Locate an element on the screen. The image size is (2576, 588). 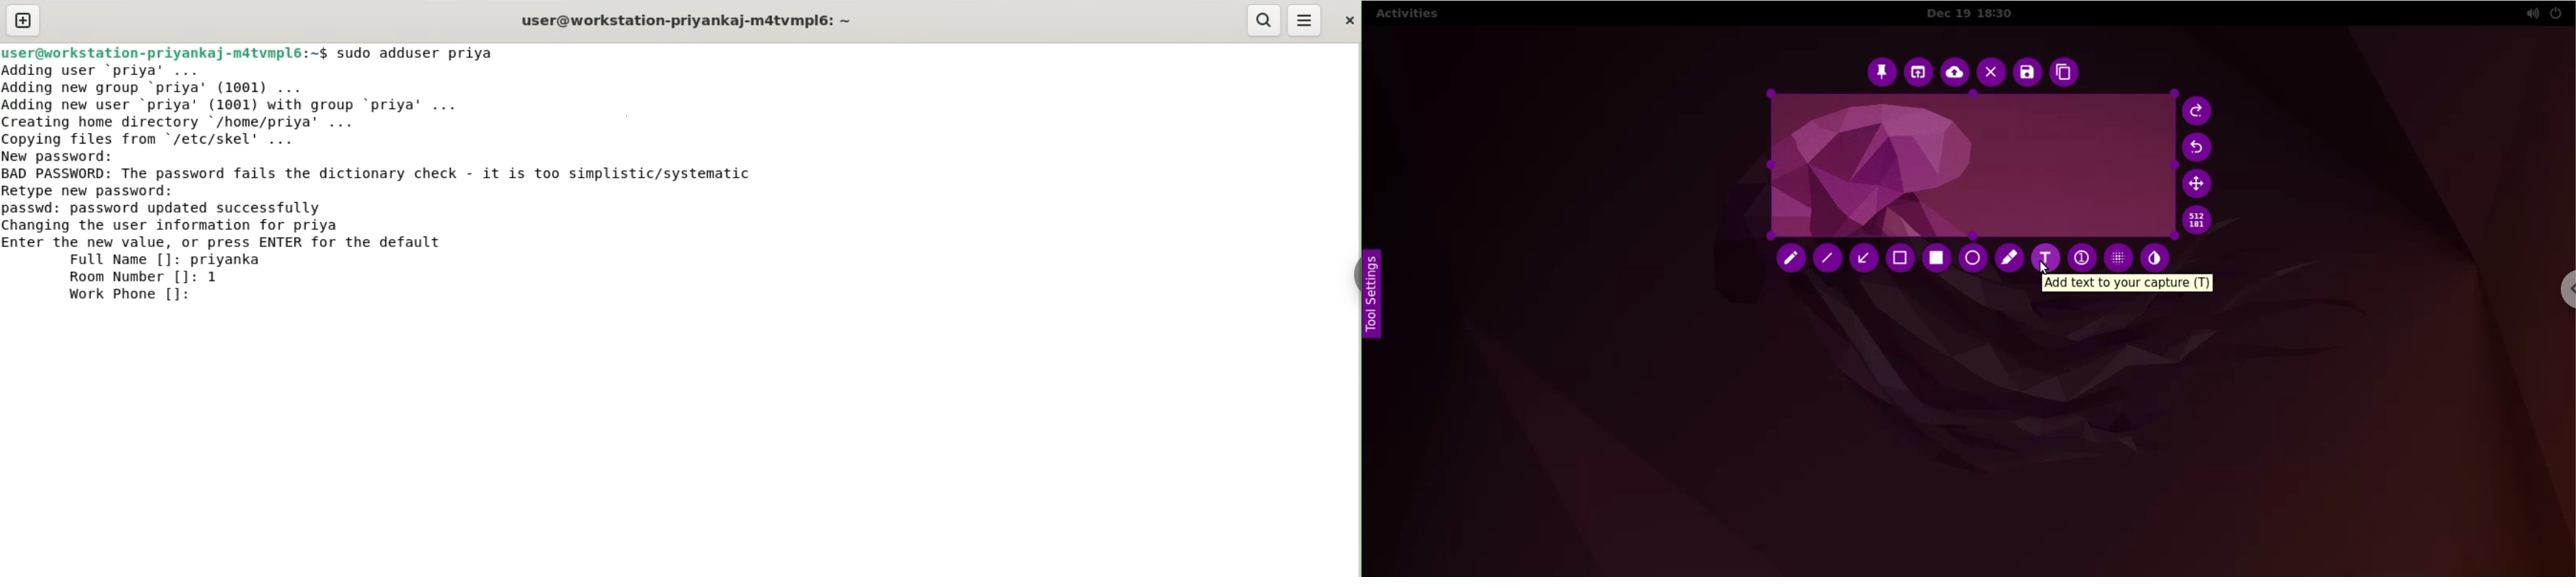
Adding user ‘priya' ...

Adding new group ‘priya’ (1001) ...

Adding new user ‘priya' (1001) with group ‘priya' ...
Creating home directory '/home/priya' ...

Copying files from "/etc/skel' ... is located at coordinates (238, 105).